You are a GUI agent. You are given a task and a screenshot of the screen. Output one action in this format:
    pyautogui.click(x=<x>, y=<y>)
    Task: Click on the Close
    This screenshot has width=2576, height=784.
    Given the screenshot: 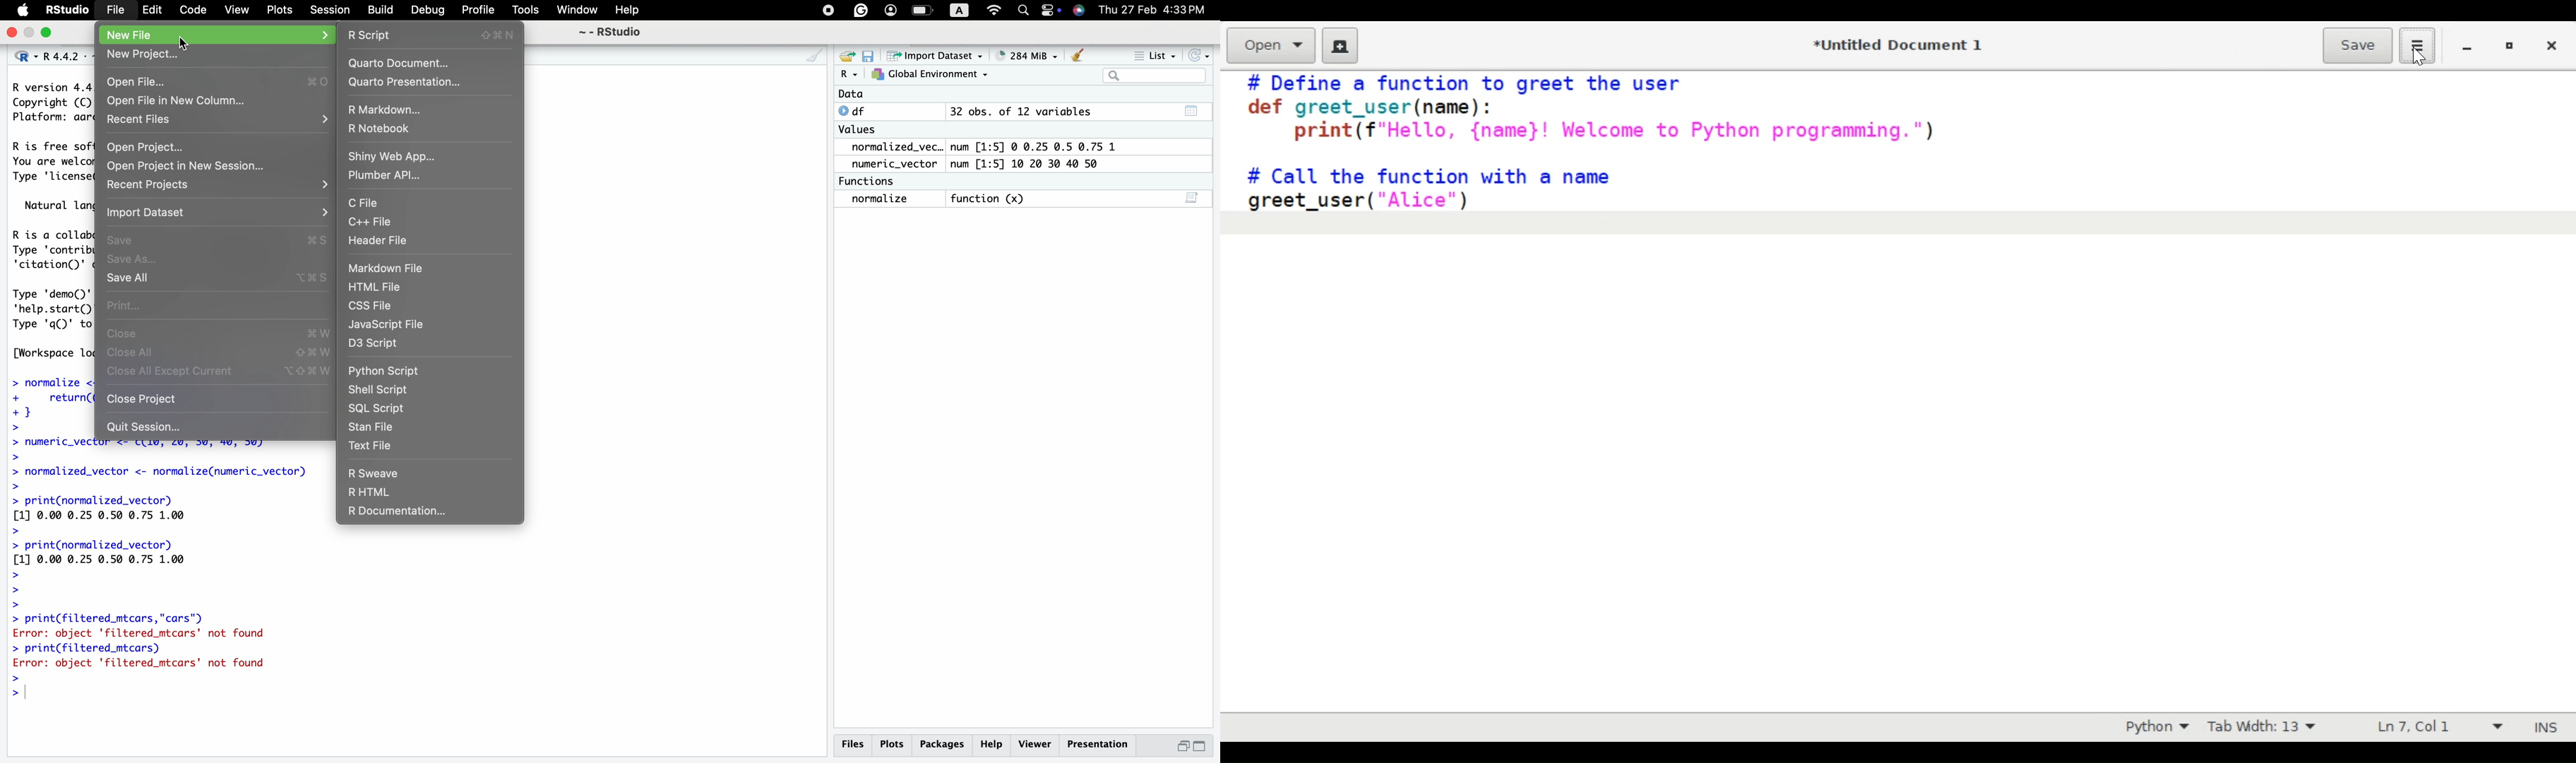 What is the action you would take?
    pyautogui.click(x=221, y=333)
    